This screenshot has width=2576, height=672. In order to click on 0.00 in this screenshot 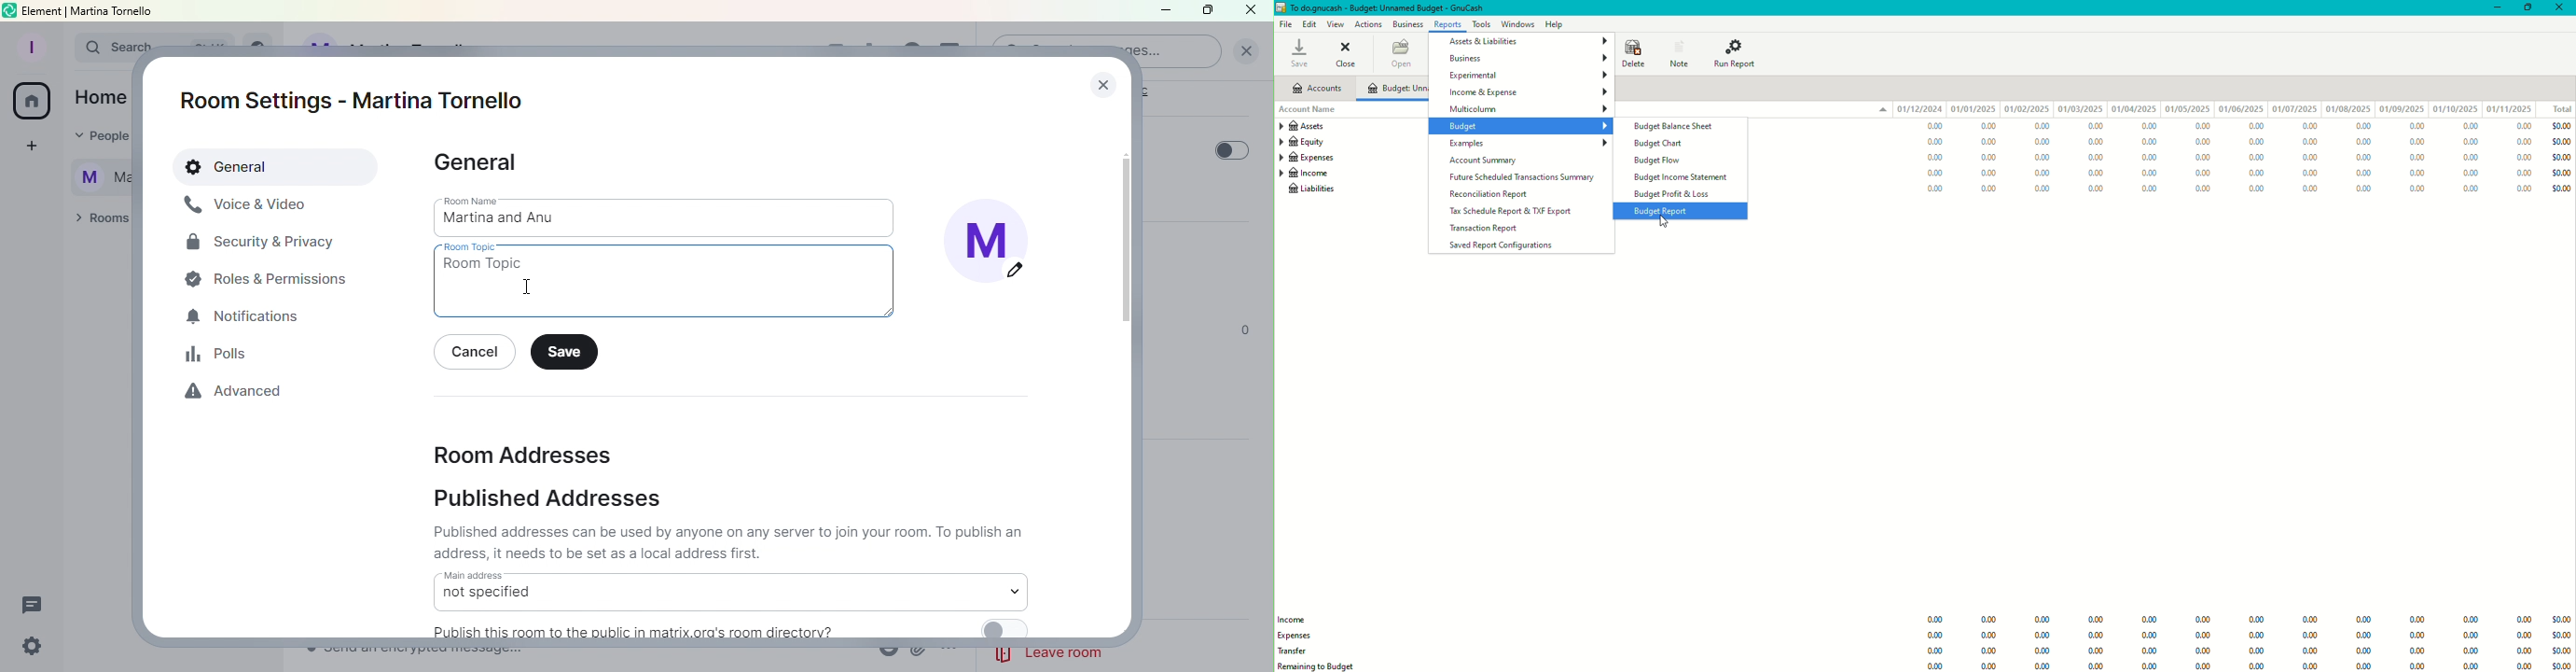, I will do `click(2469, 635)`.